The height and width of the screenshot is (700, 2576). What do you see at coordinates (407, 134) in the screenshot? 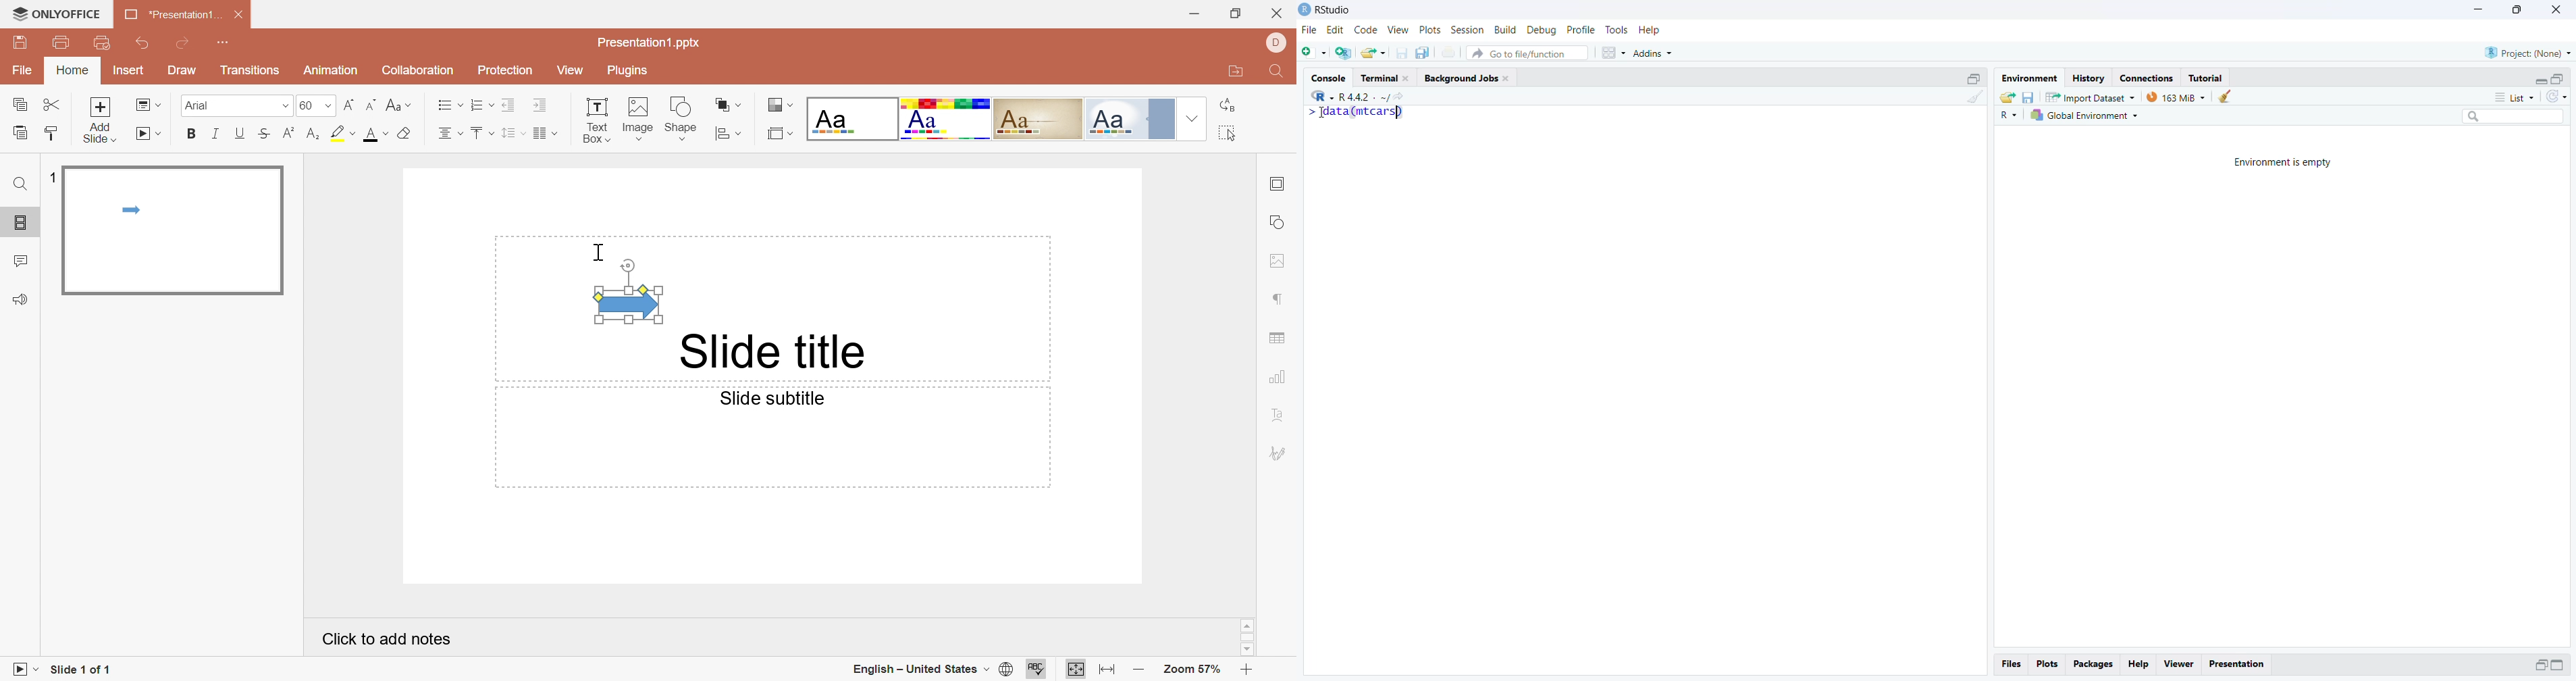
I see `Clear style` at bounding box center [407, 134].